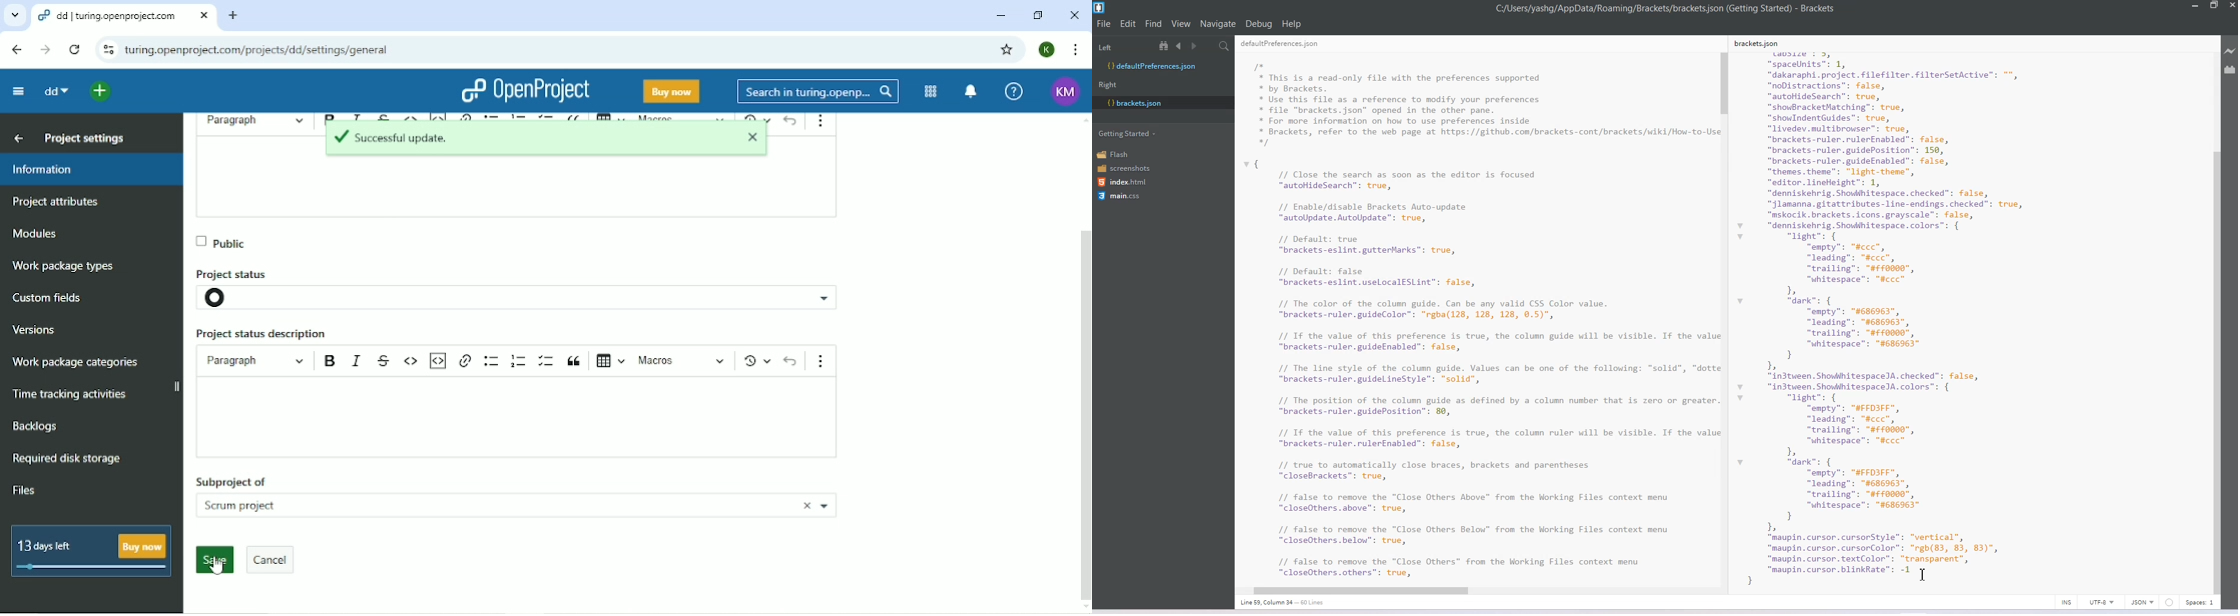 This screenshot has width=2240, height=616. Describe the element at coordinates (104, 92) in the screenshot. I see `Open quick add menu` at that location.